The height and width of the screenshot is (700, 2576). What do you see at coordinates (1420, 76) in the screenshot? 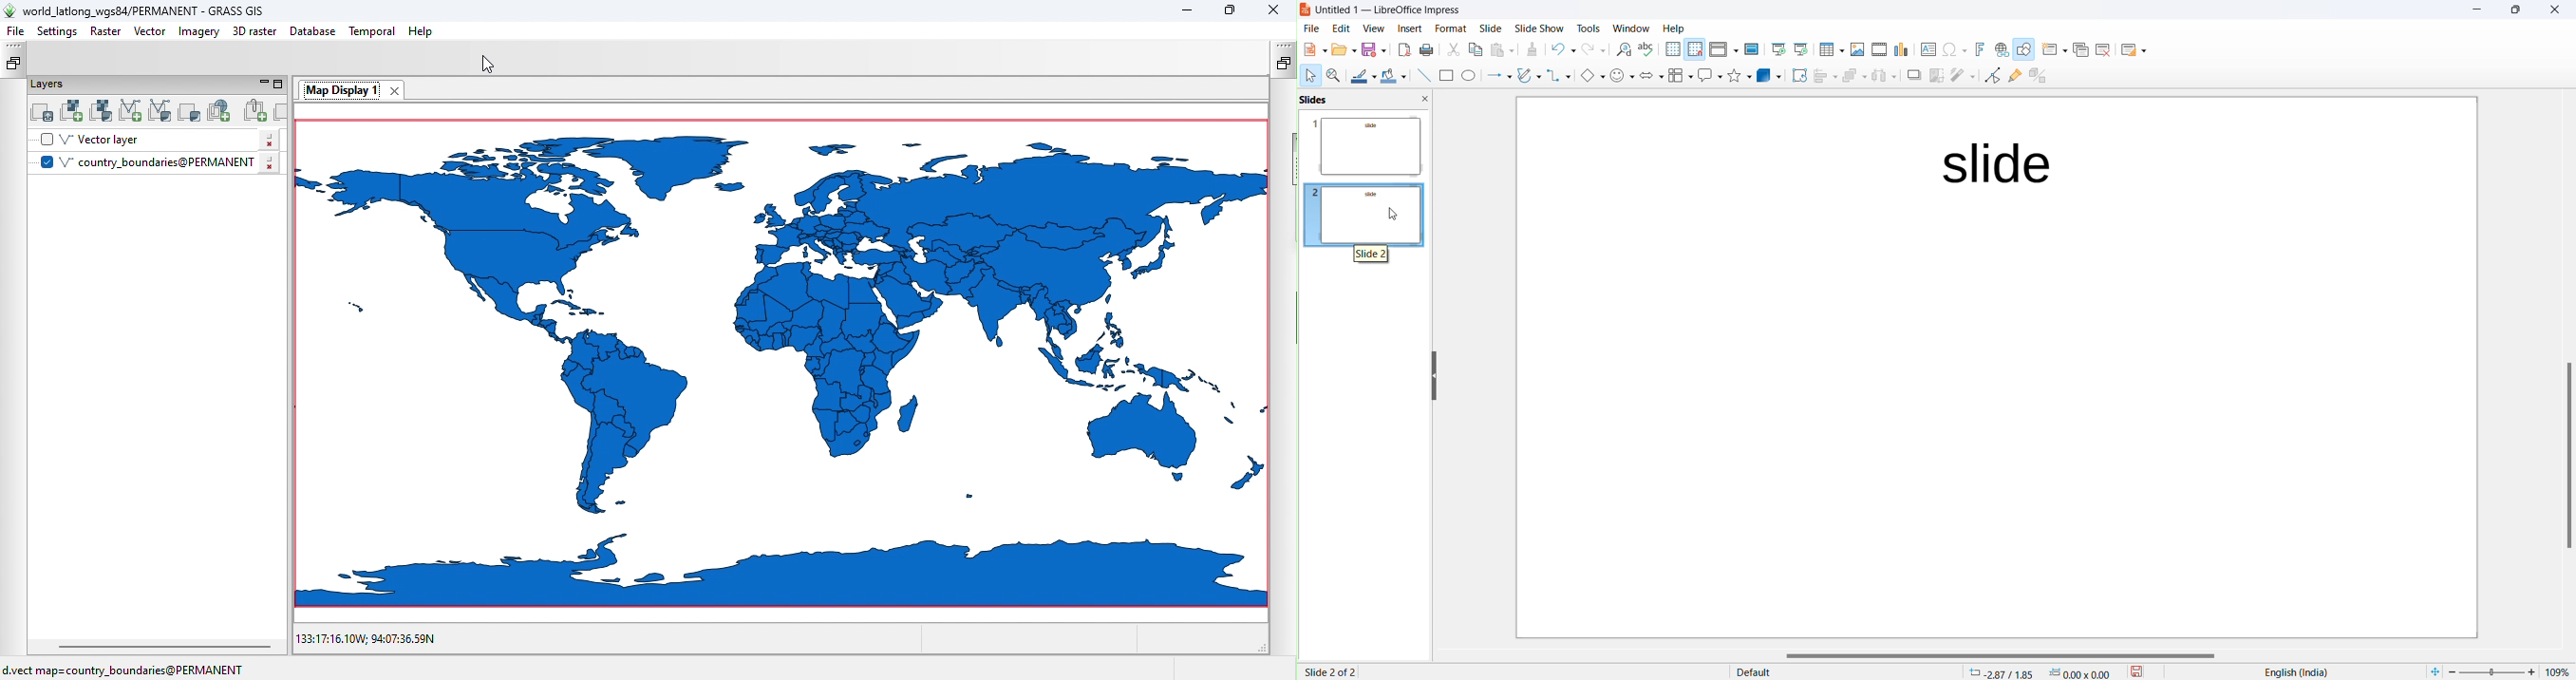
I see `Line` at bounding box center [1420, 76].